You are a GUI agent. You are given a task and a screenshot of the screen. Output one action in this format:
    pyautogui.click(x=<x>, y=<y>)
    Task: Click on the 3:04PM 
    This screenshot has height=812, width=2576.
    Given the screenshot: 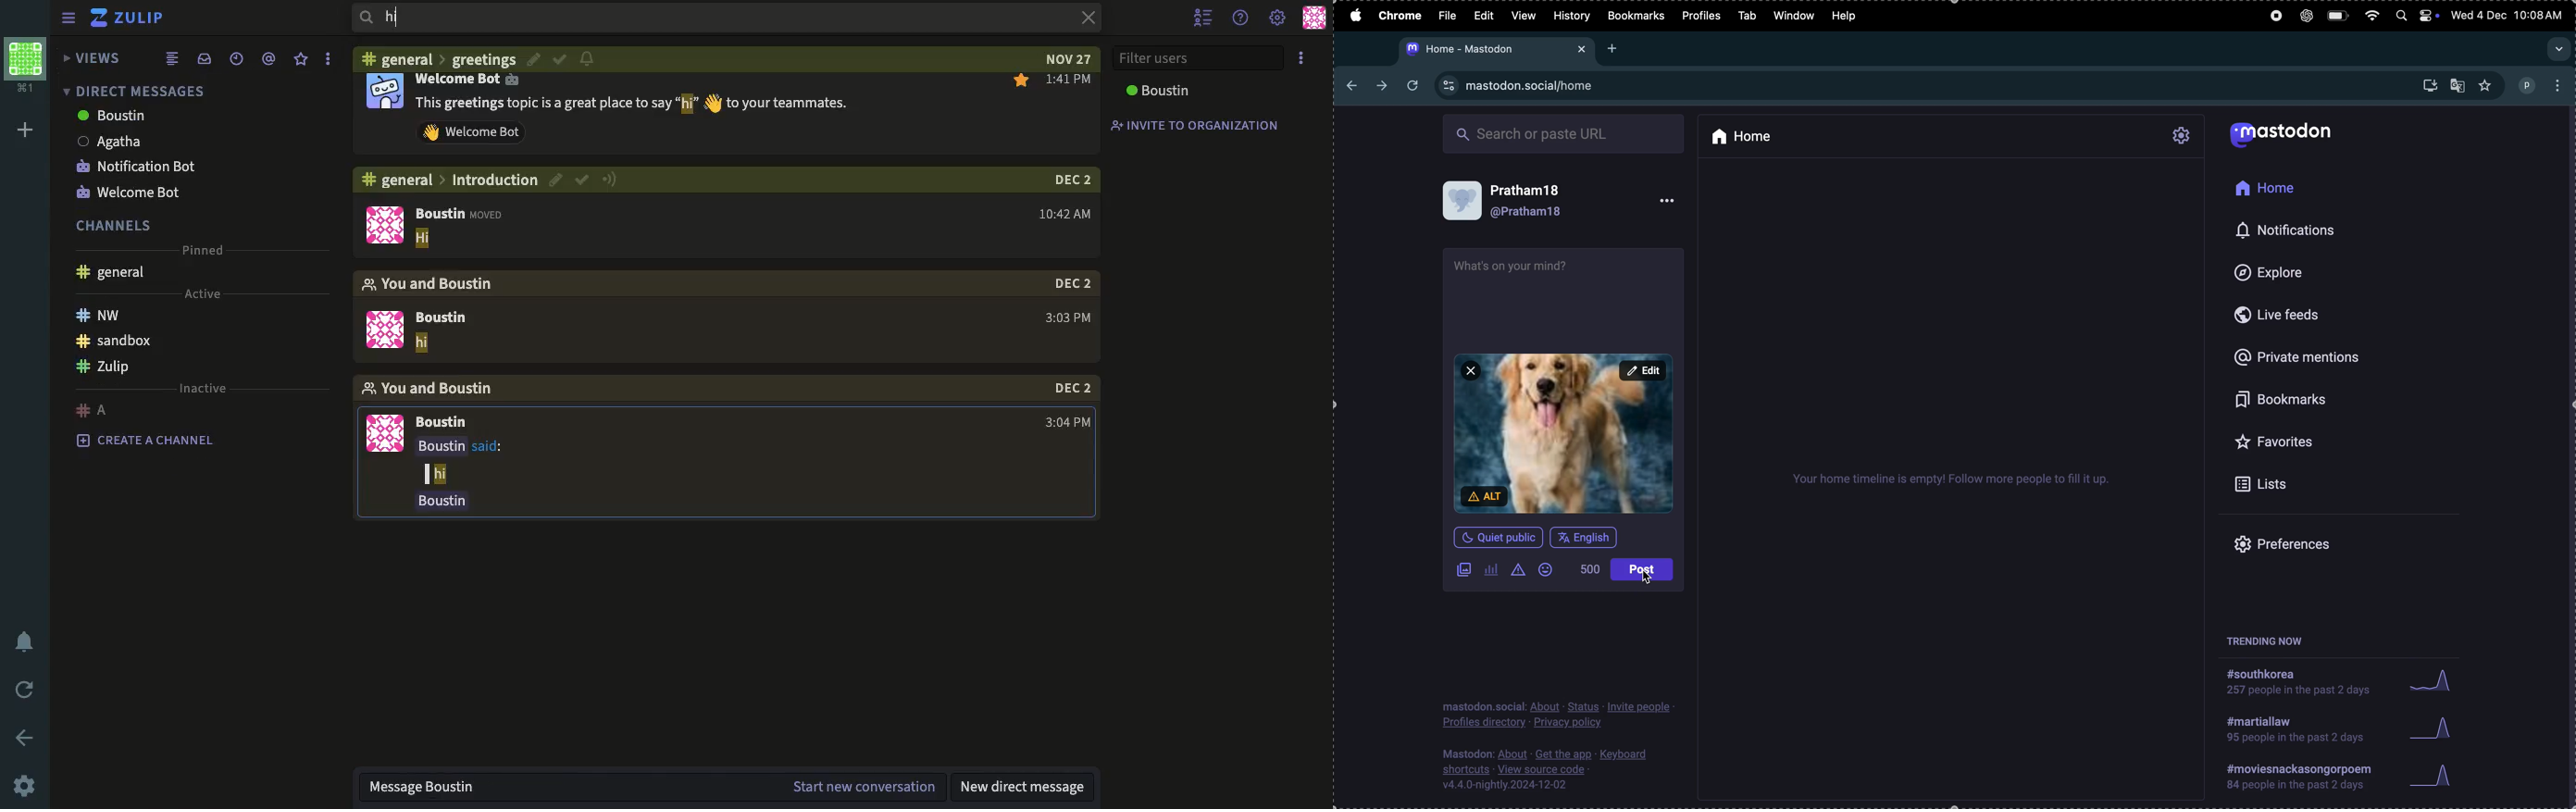 What is the action you would take?
    pyautogui.click(x=1065, y=421)
    